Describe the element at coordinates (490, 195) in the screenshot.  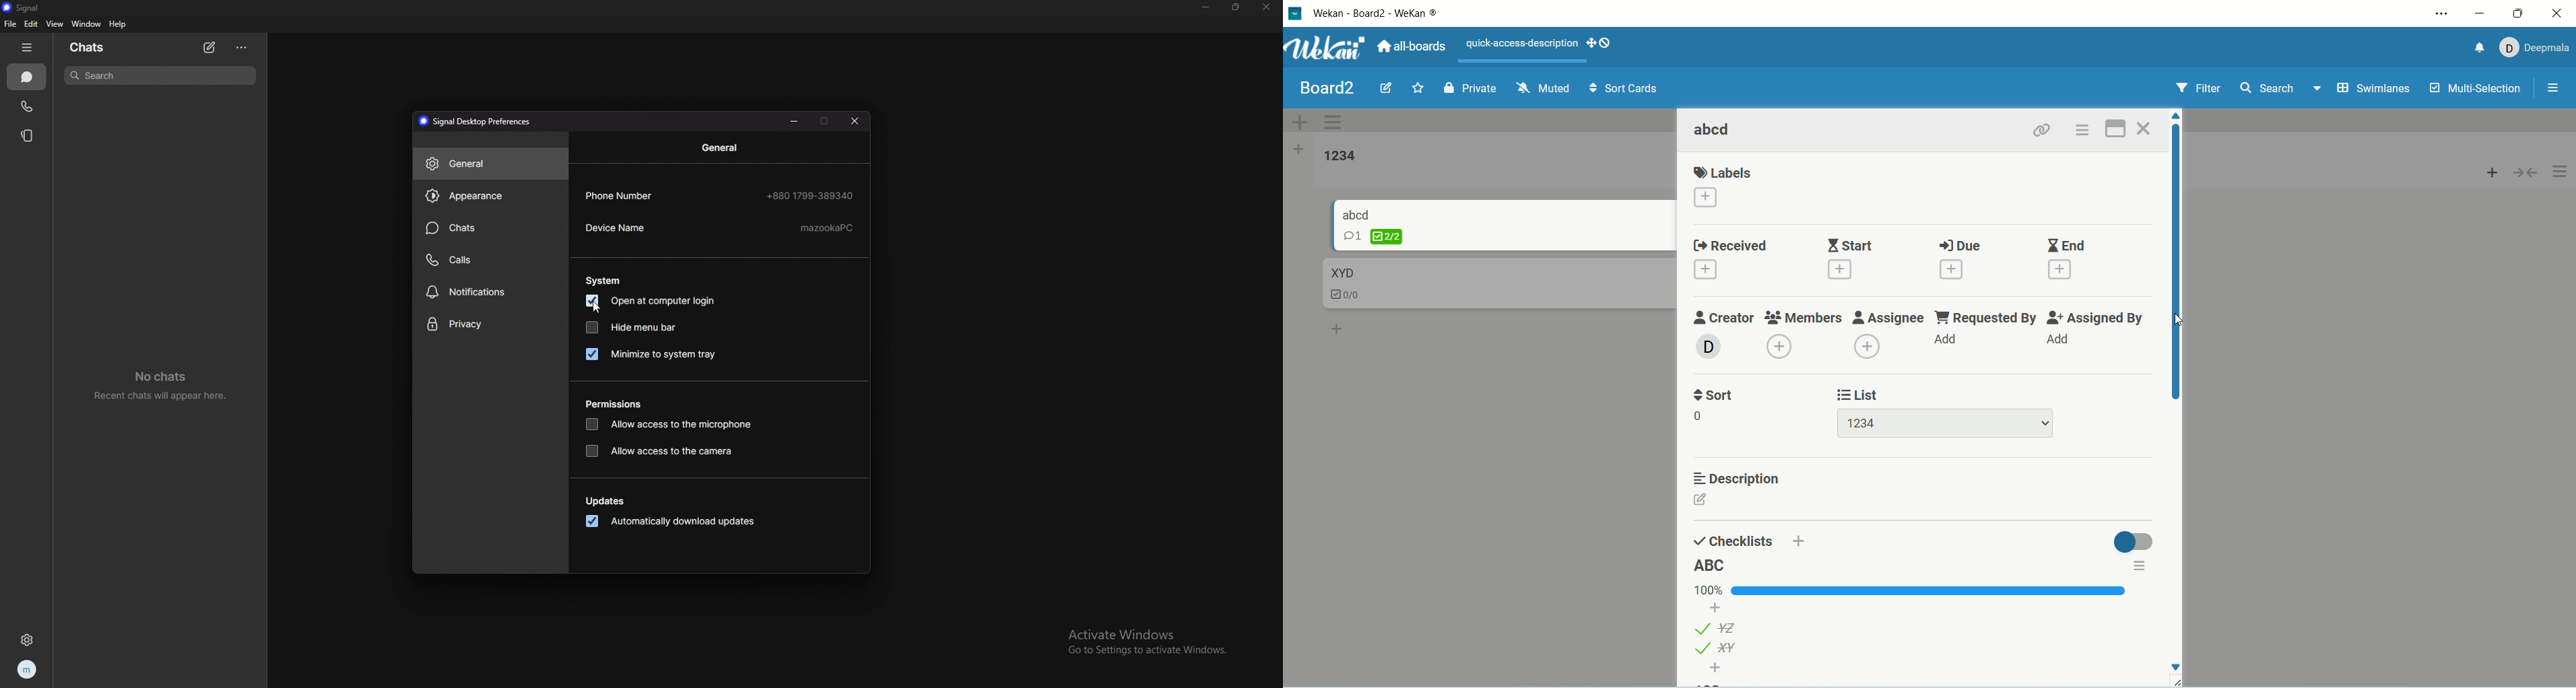
I see `appearance` at that location.